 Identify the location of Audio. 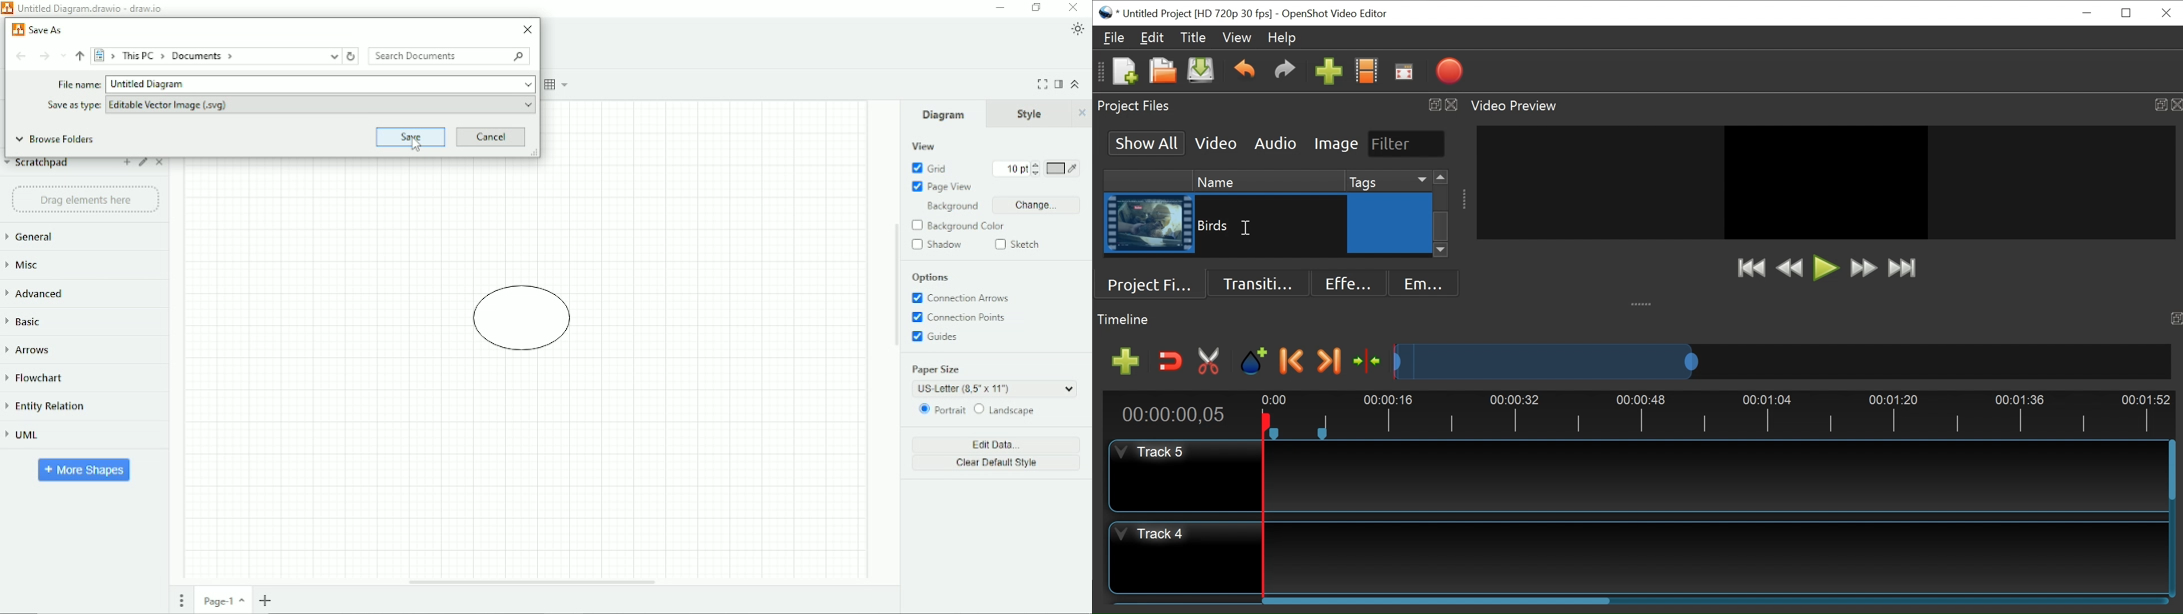
(1274, 143).